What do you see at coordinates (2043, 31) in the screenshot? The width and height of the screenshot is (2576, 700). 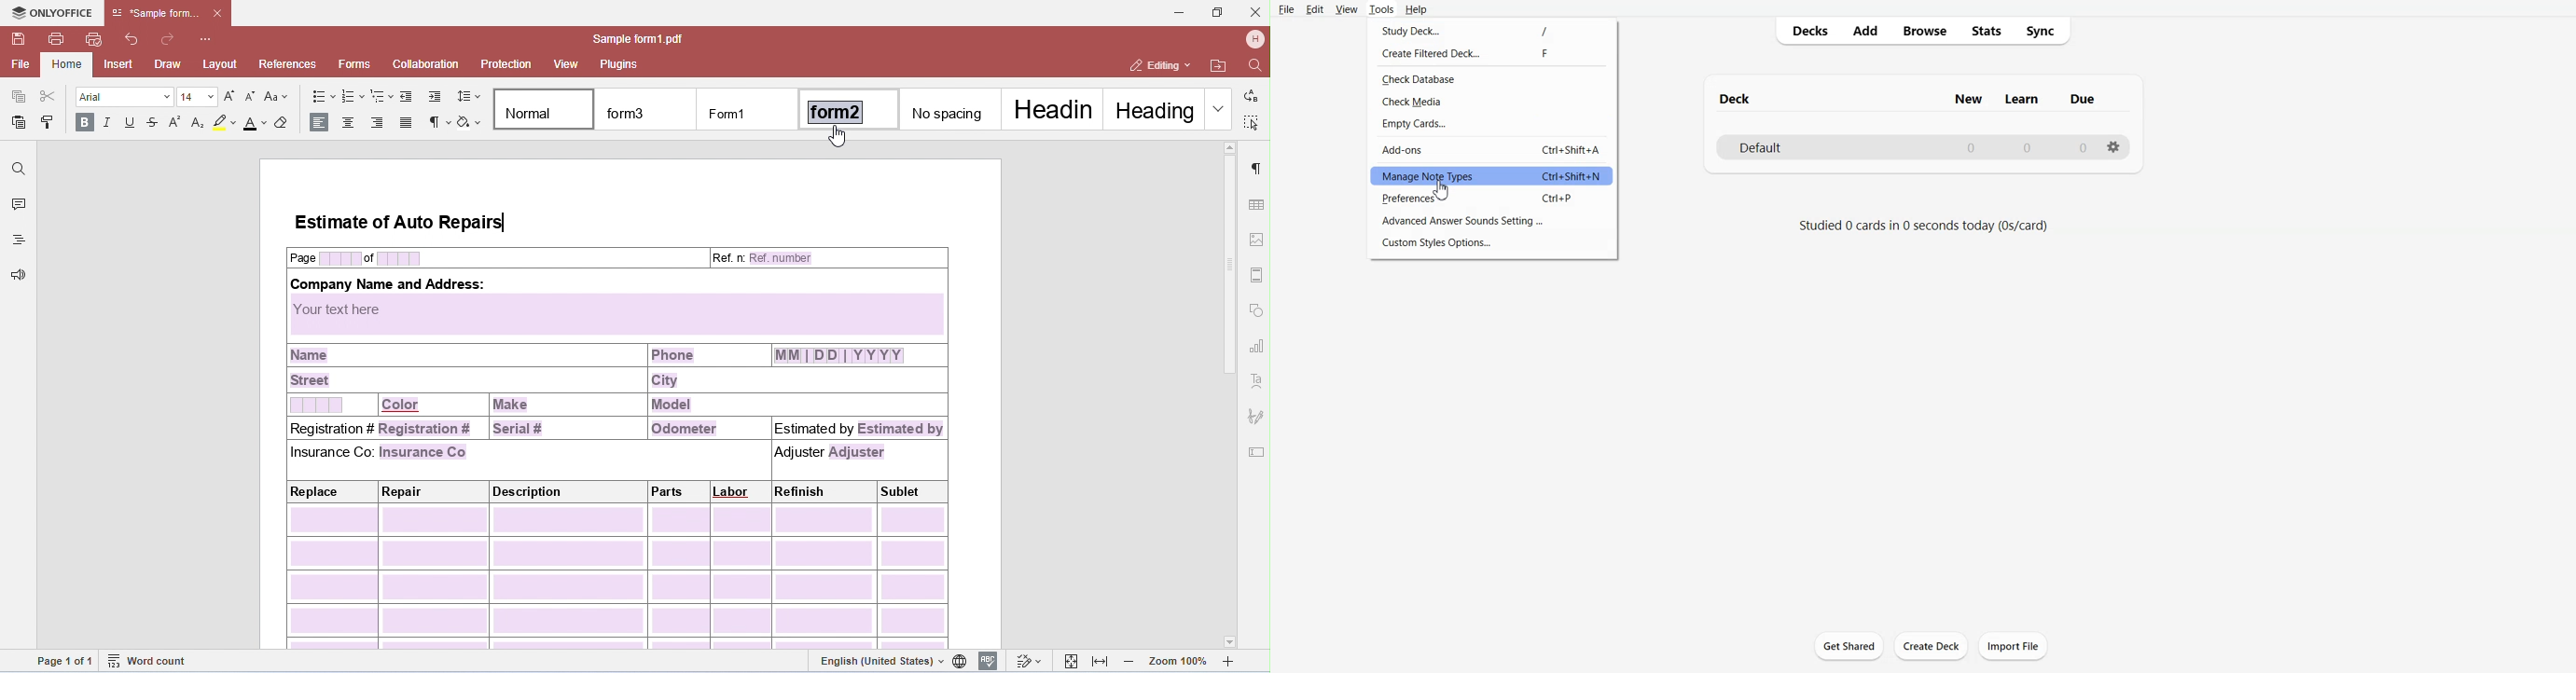 I see `Sync` at bounding box center [2043, 31].